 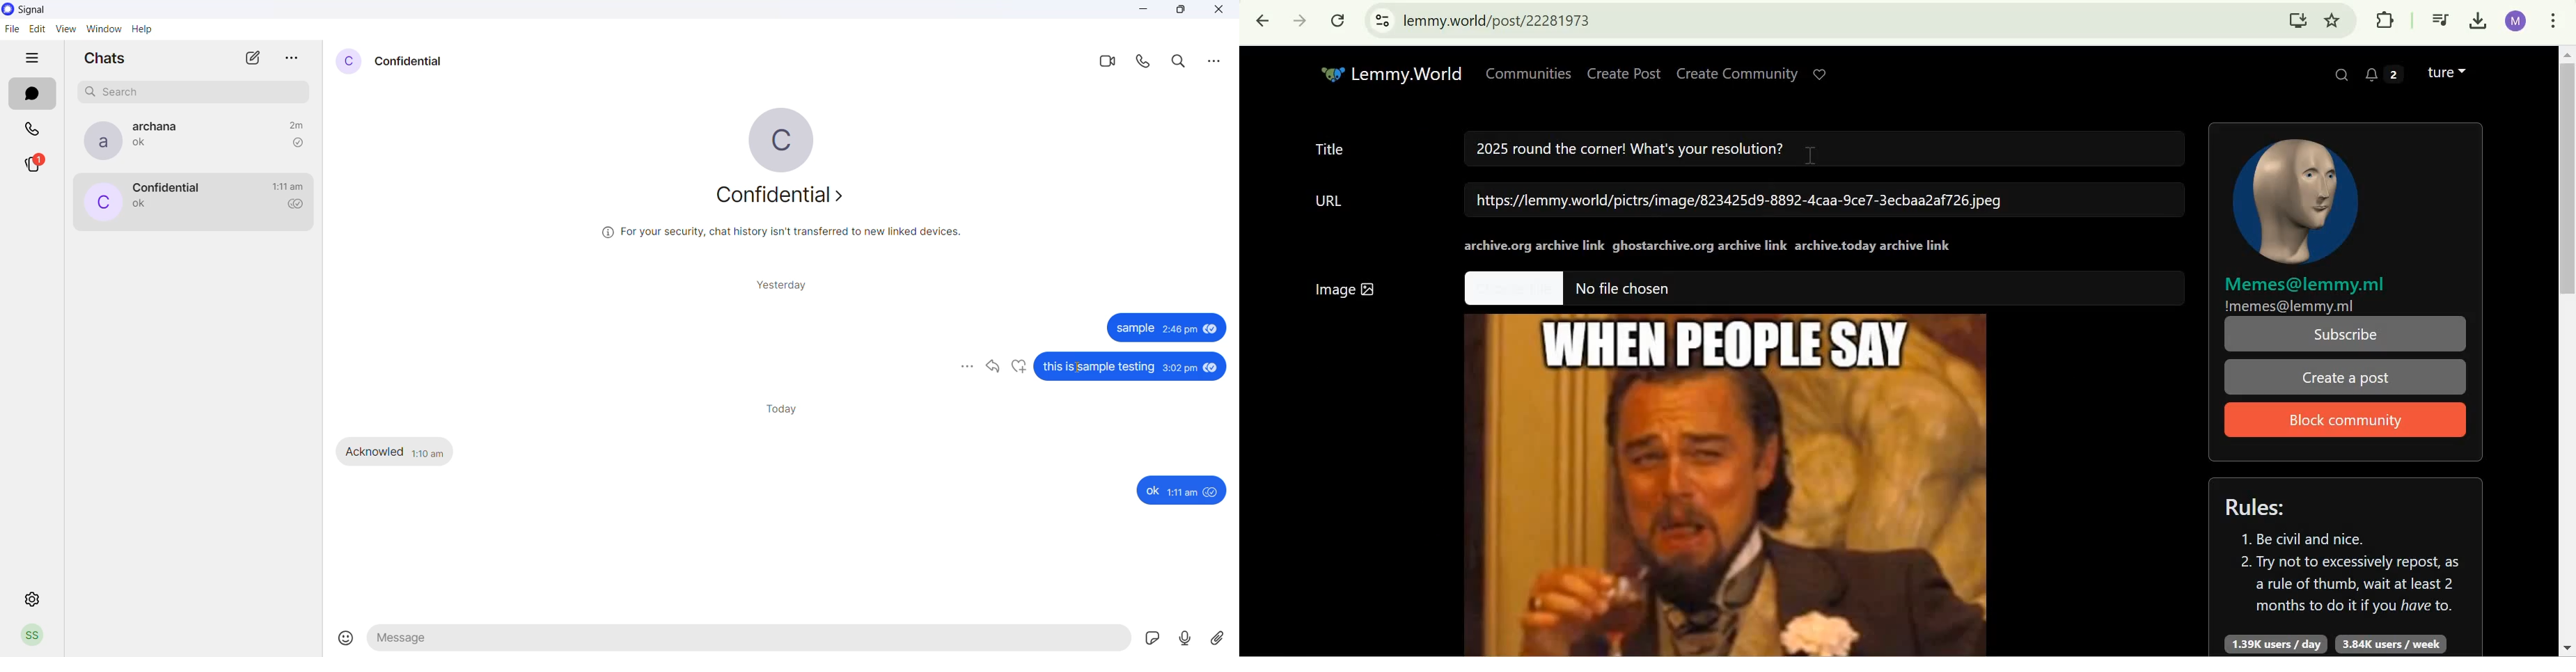 What do you see at coordinates (140, 205) in the screenshot?
I see `last message` at bounding box center [140, 205].